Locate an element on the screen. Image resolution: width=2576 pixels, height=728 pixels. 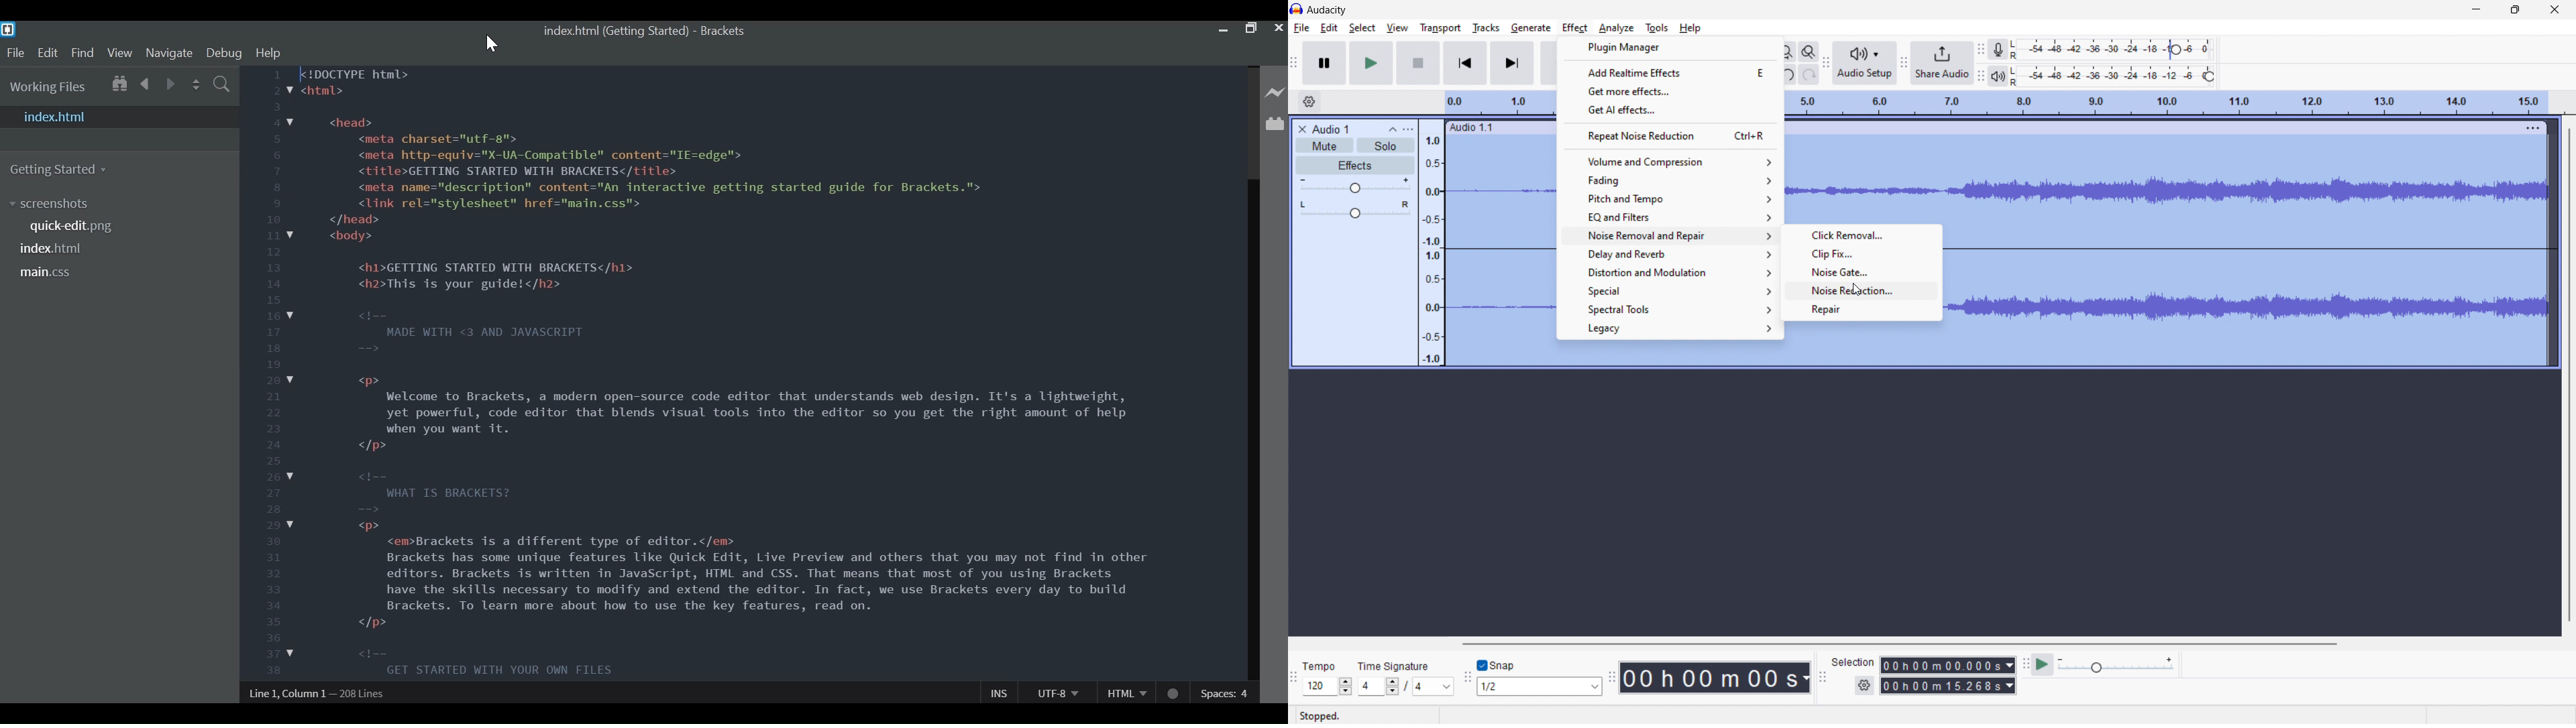
minimize is located at coordinates (2477, 11).